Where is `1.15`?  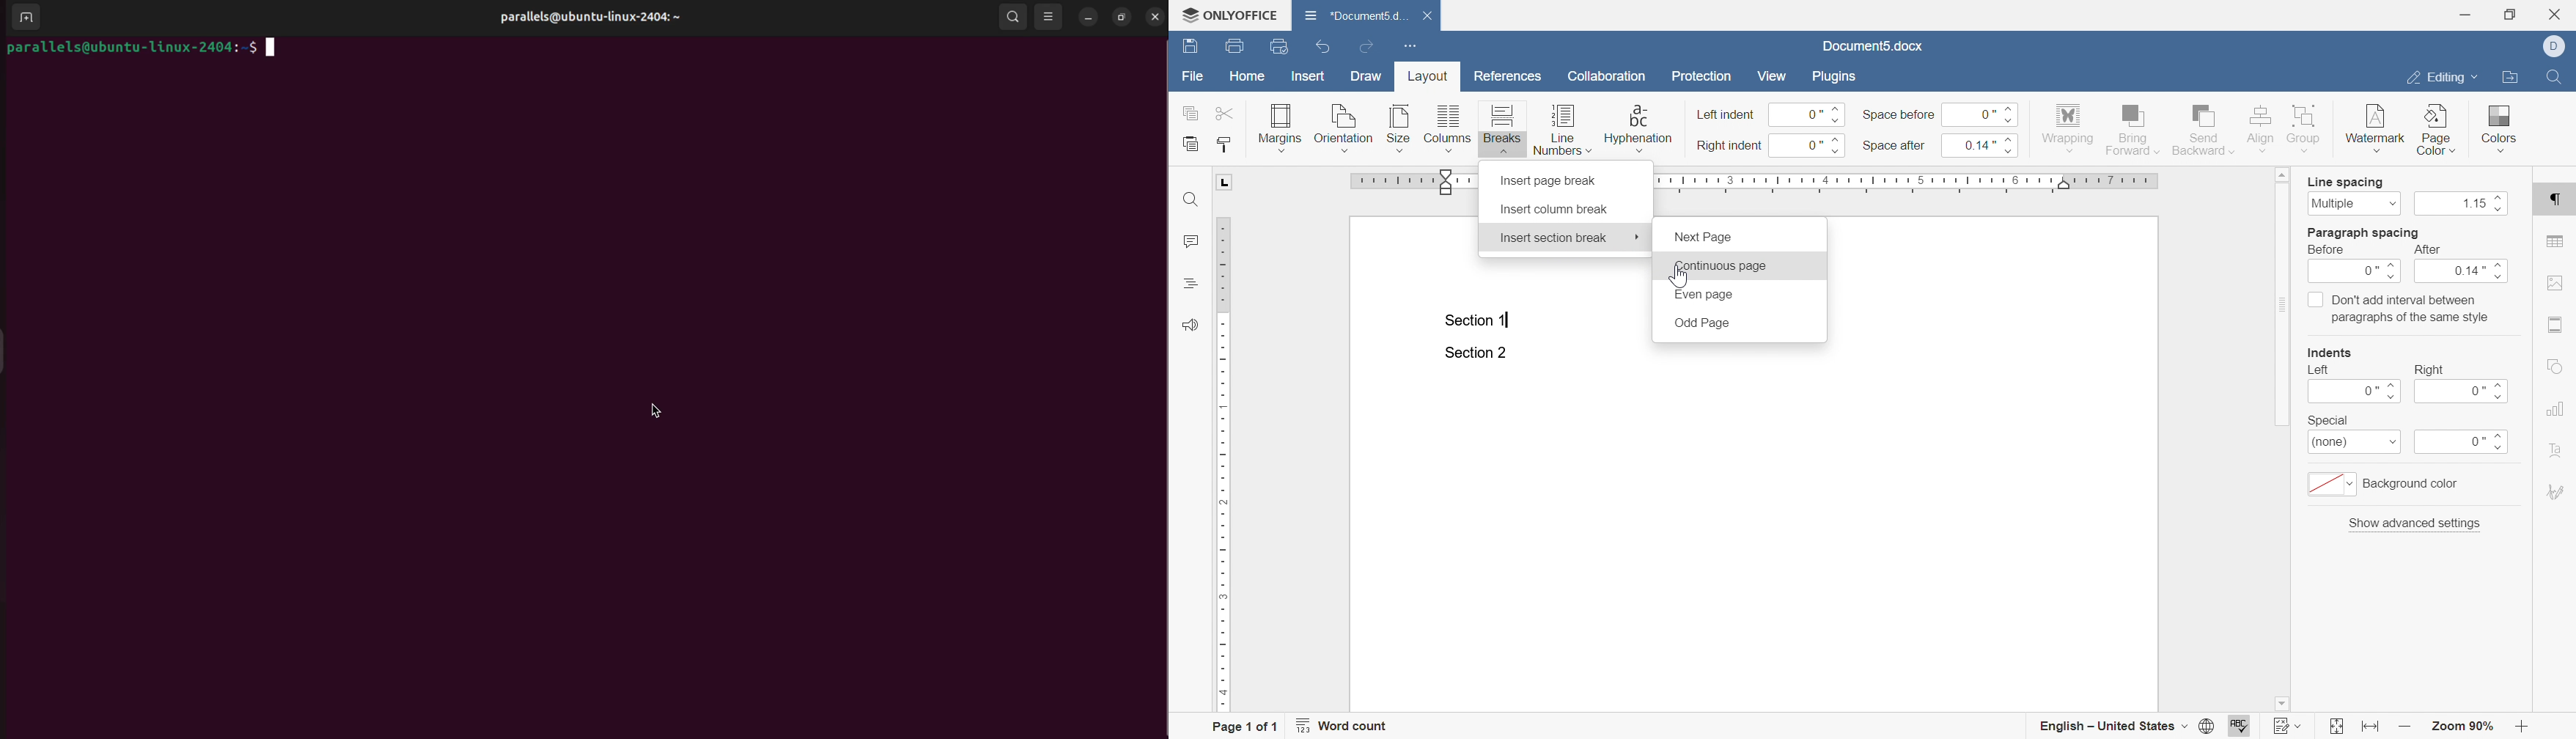
1.15 is located at coordinates (2464, 205).